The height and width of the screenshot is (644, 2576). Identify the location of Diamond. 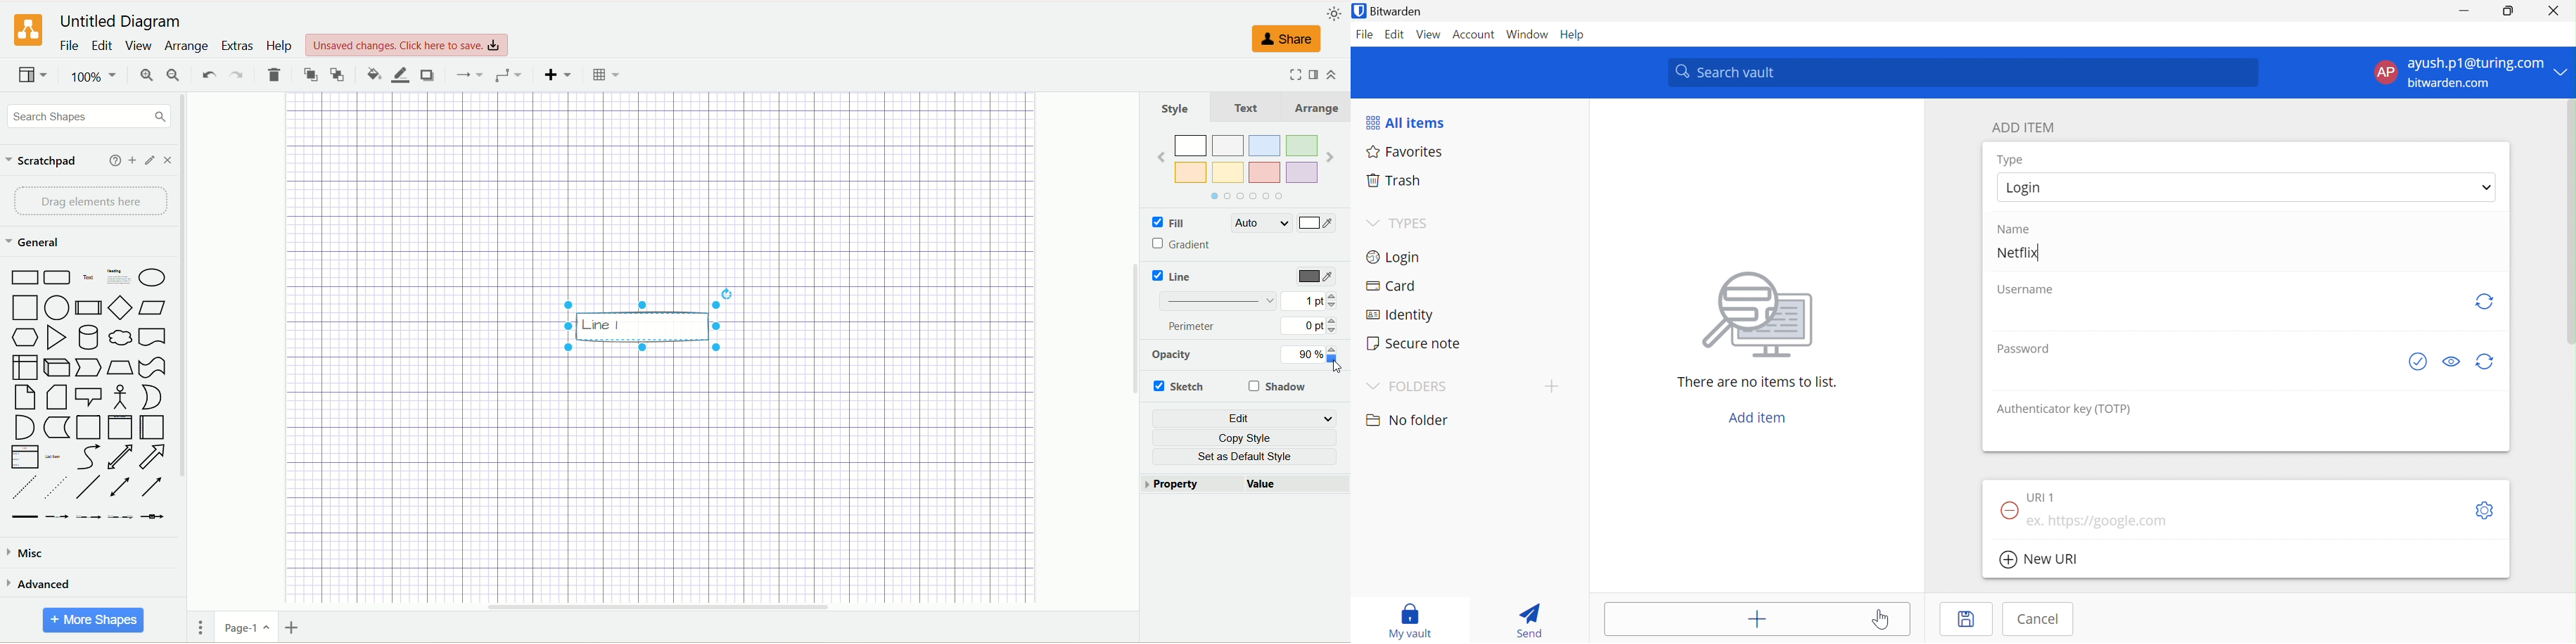
(119, 307).